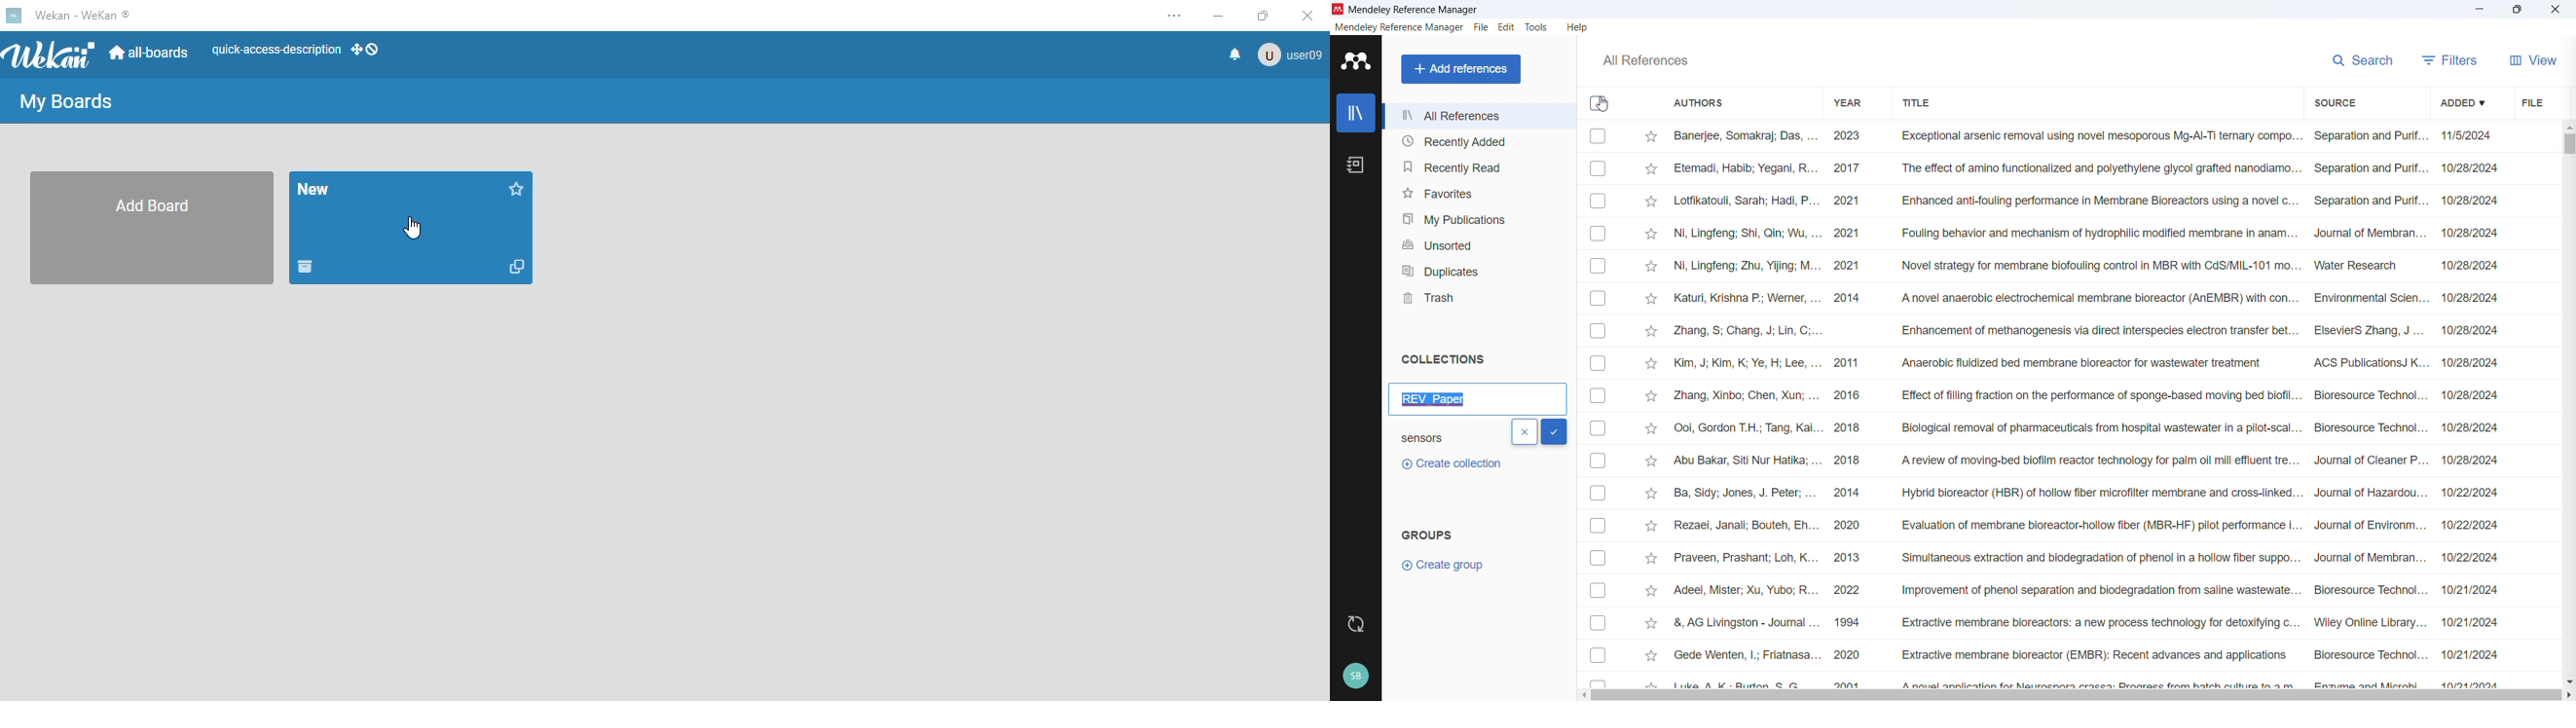 Image resolution: width=2576 pixels, height=728 pixels. Describe the element at coordinates (1597, 622) in the screenshot. I see `Select respective publication` at that location.